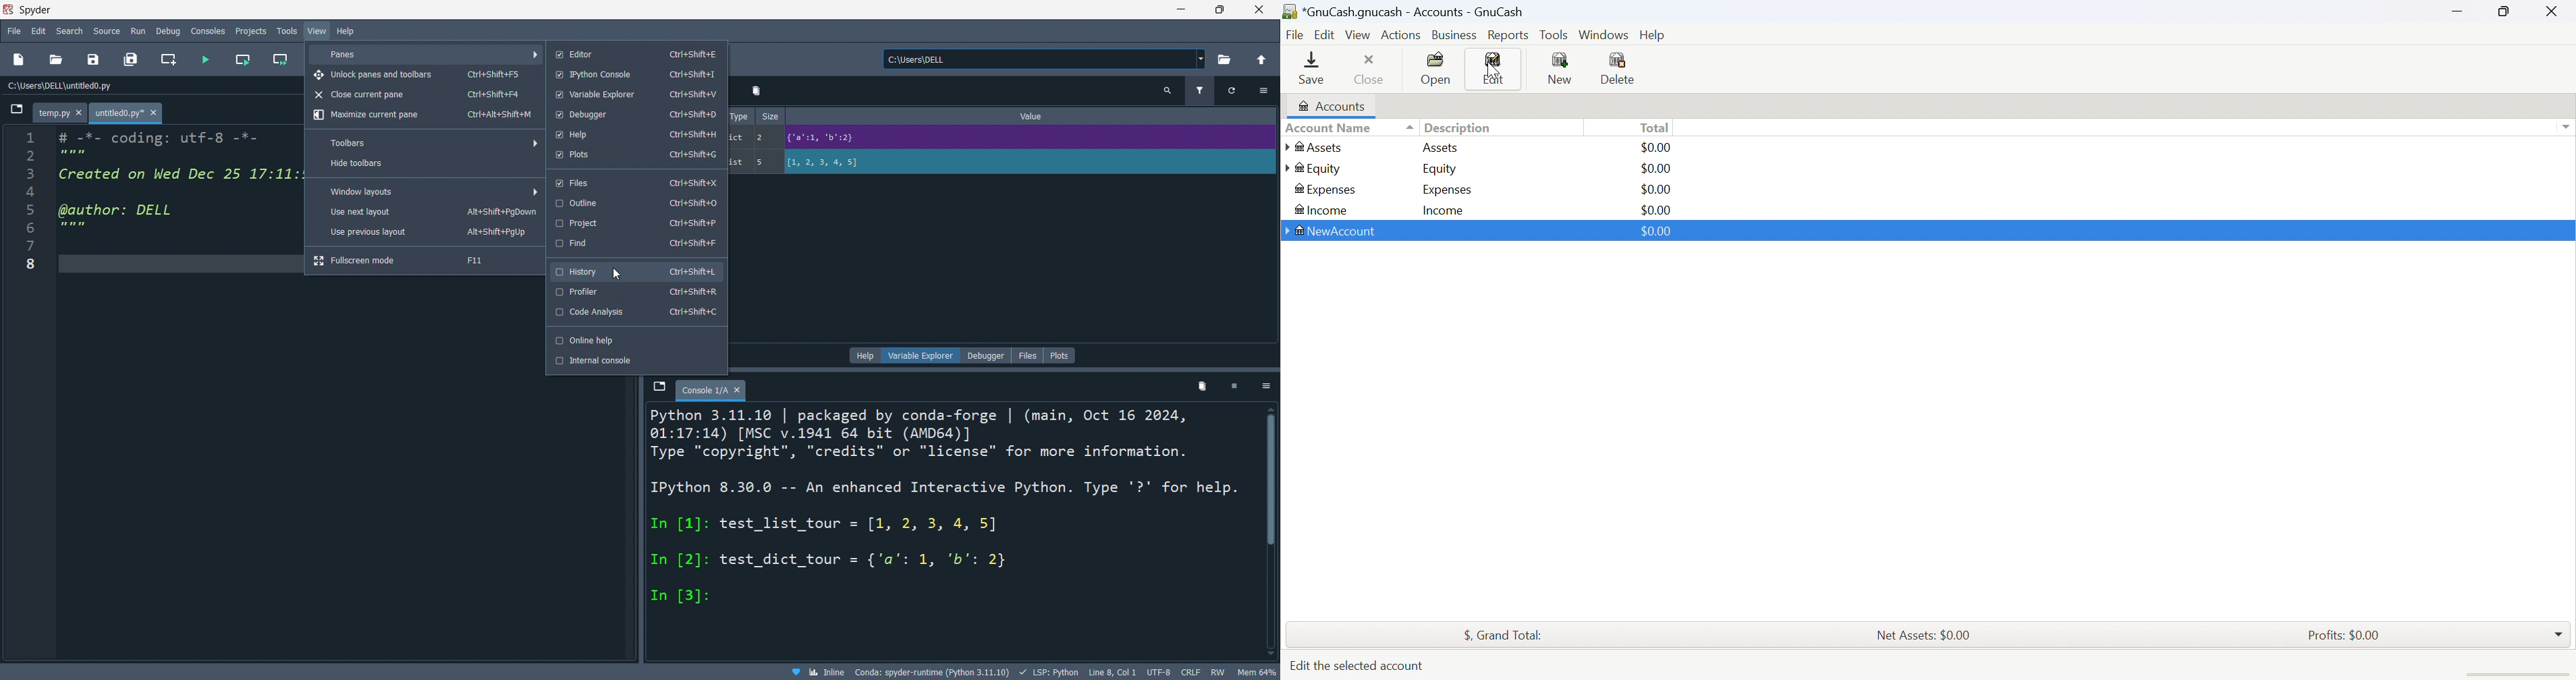 This screenshot has width=2576, height=700. What do you see at coordinates (634, 53) in the screenshot?
I see `editor` at bounding box center [634, 53].